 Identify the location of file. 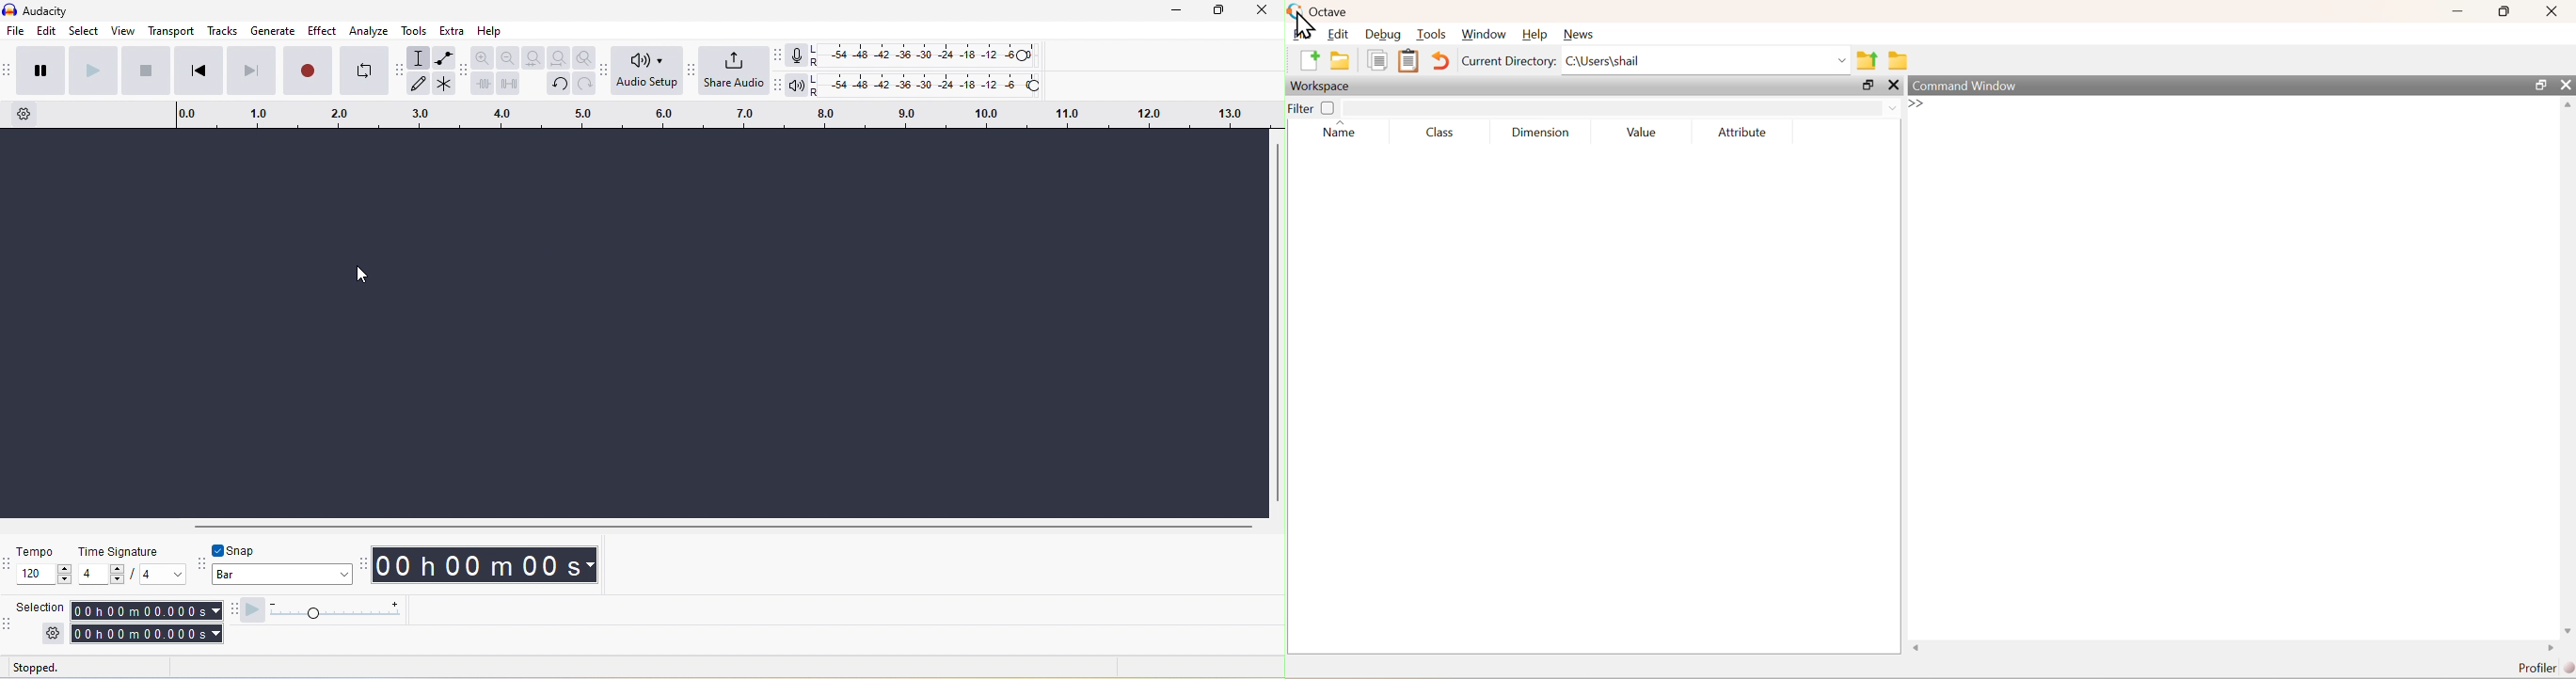
(16, 30).